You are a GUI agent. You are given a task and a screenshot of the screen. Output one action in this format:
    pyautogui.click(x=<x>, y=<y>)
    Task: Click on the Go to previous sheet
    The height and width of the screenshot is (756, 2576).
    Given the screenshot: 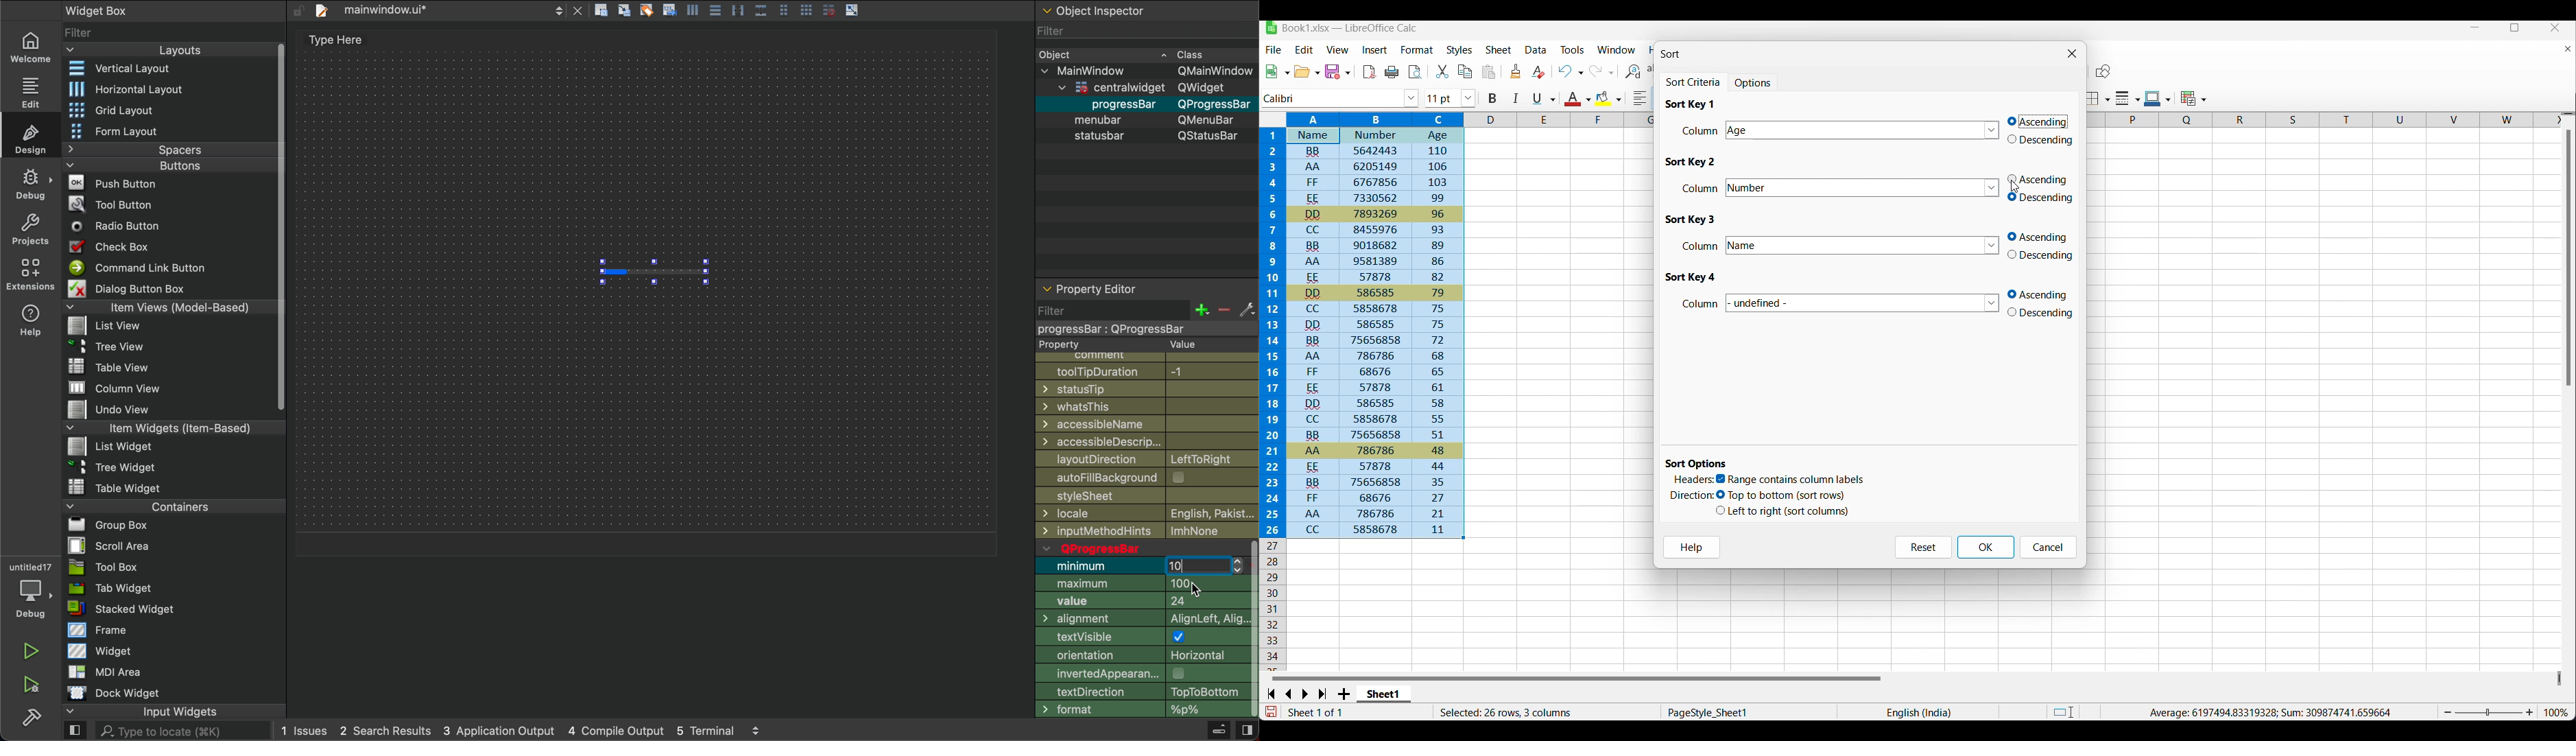 What is the action you would take?
    pyautogui.click(x=1288, y=694)
    